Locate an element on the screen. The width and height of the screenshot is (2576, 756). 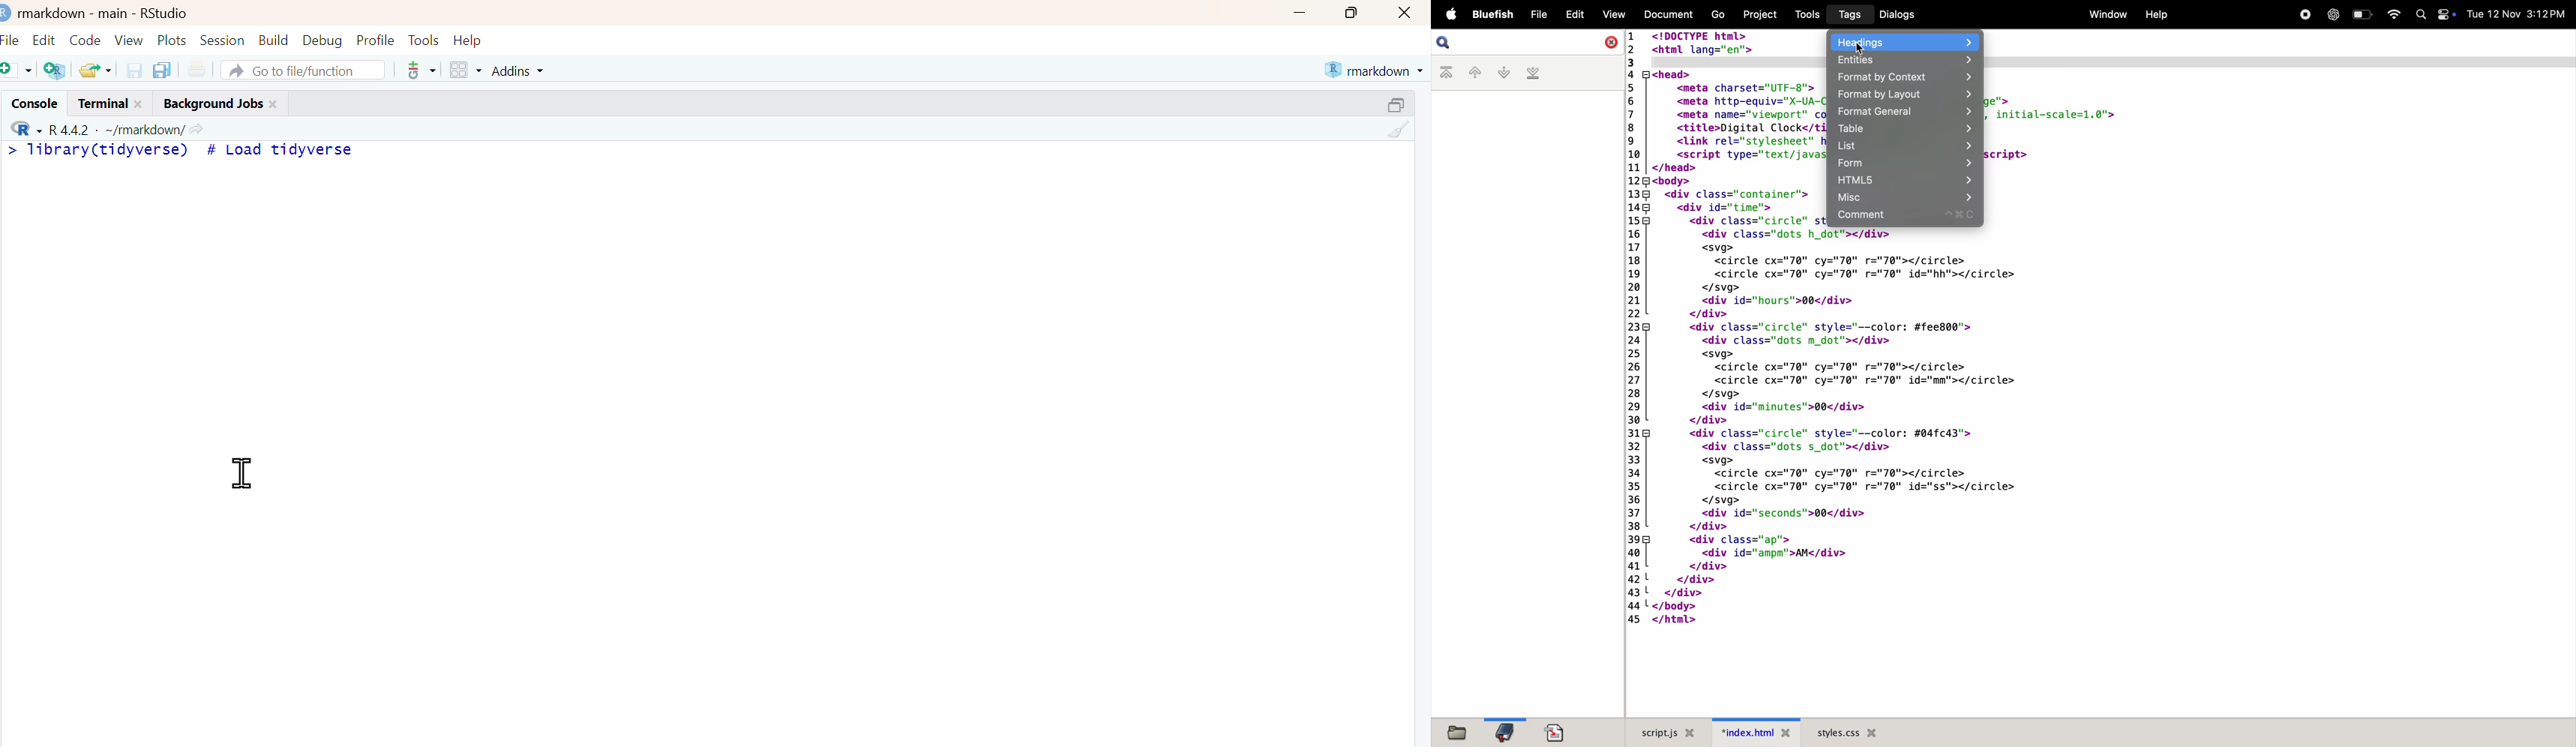
resize is located at coordinates (1400, 102).